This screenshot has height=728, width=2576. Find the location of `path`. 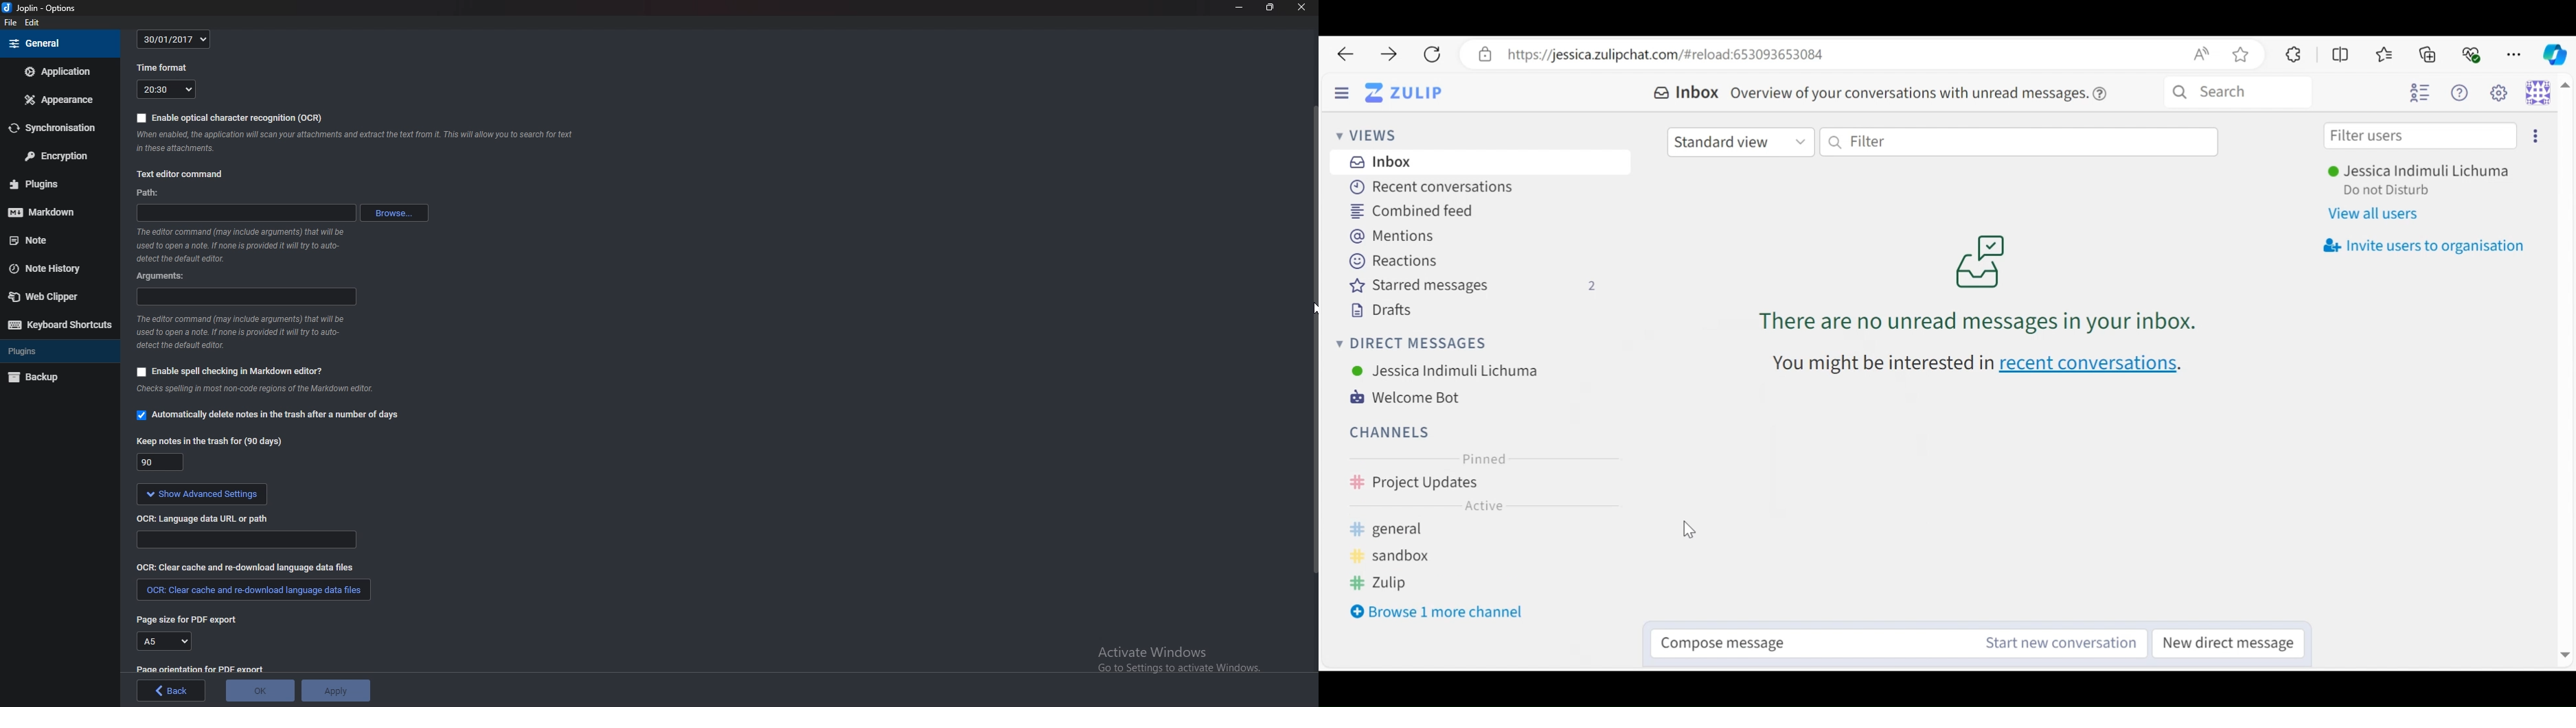

path is located at coordinates (155, 192).